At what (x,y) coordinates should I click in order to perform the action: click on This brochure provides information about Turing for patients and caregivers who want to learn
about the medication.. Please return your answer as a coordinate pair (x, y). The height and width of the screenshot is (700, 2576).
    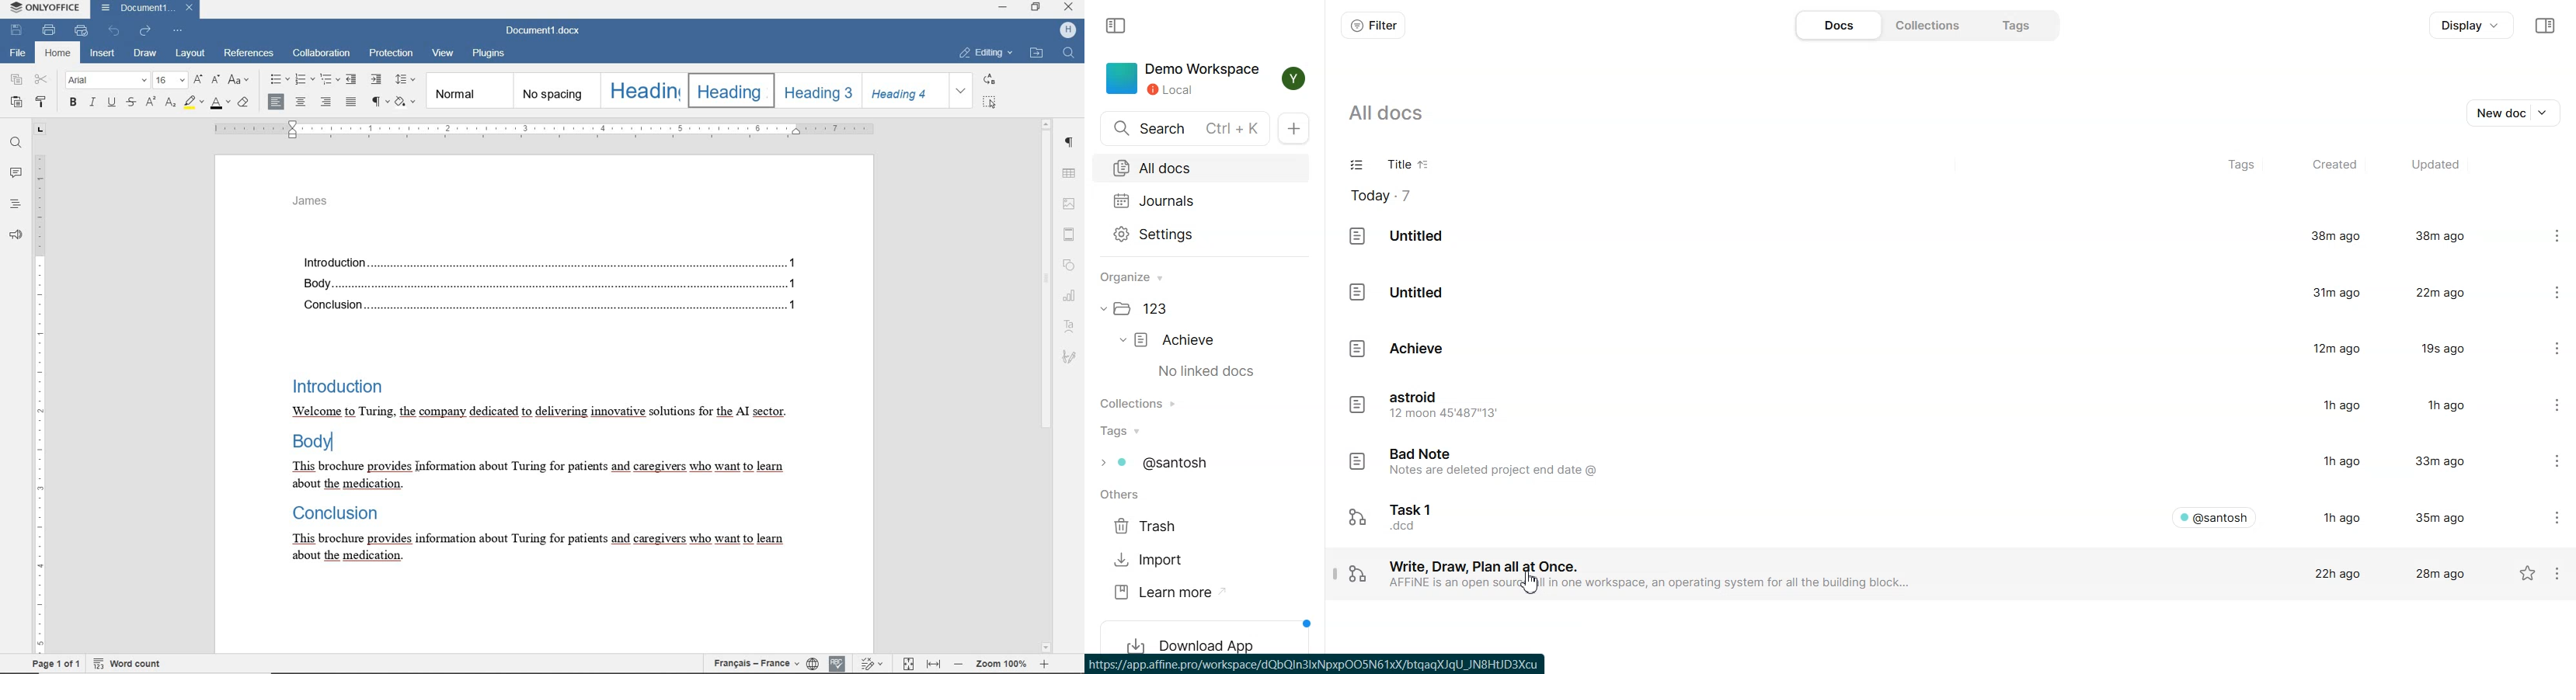
    Looking at the image, I should click on (535, 478).